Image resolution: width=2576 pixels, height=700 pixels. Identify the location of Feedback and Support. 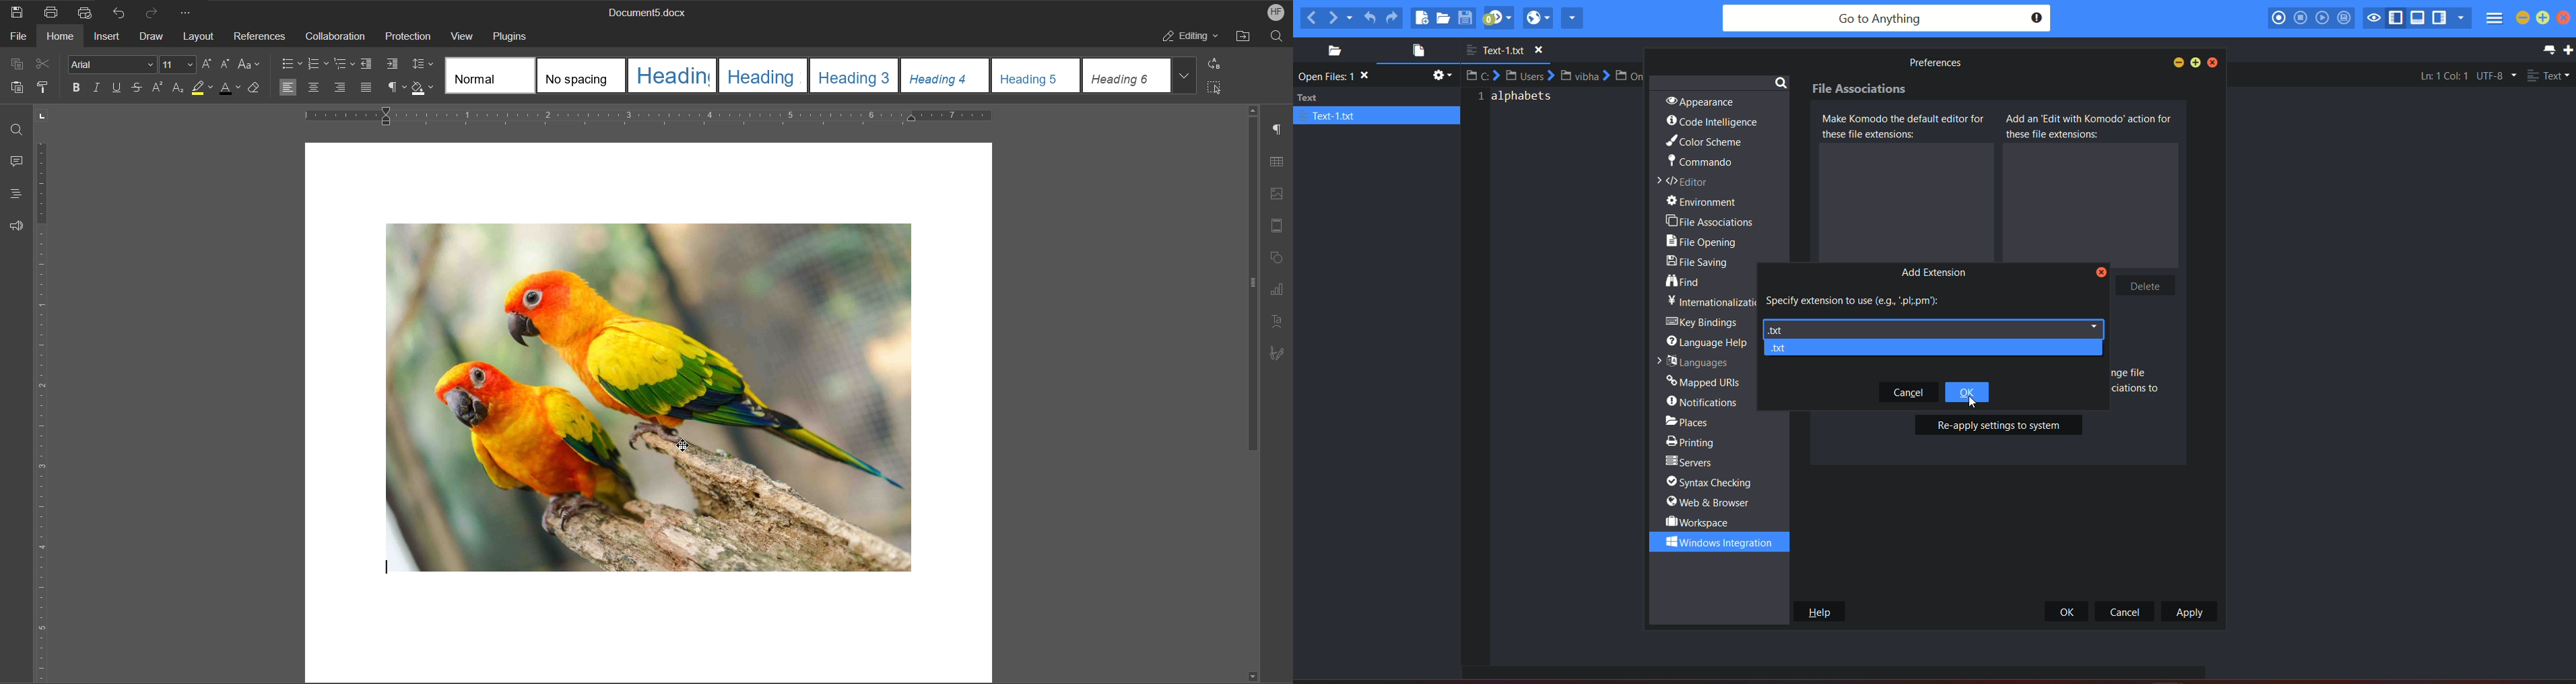
(16, 226).